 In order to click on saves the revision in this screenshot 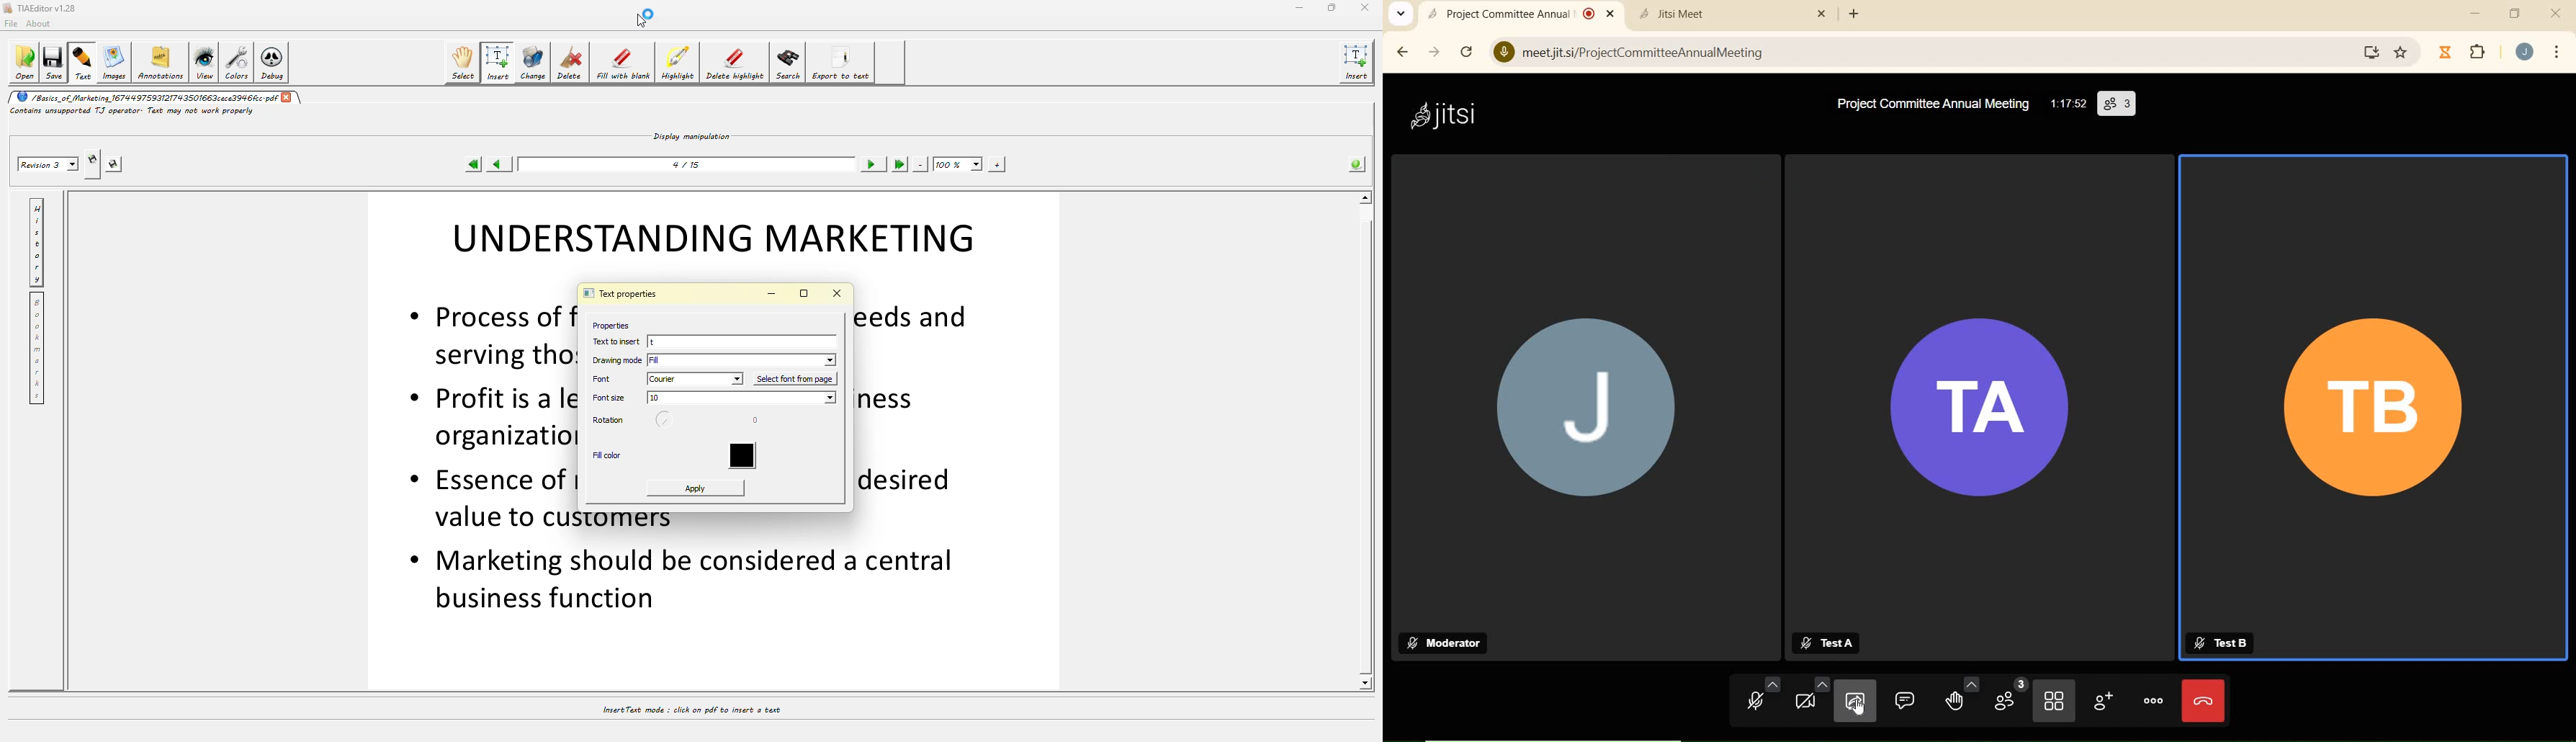, I will do `click(116, 166)`.